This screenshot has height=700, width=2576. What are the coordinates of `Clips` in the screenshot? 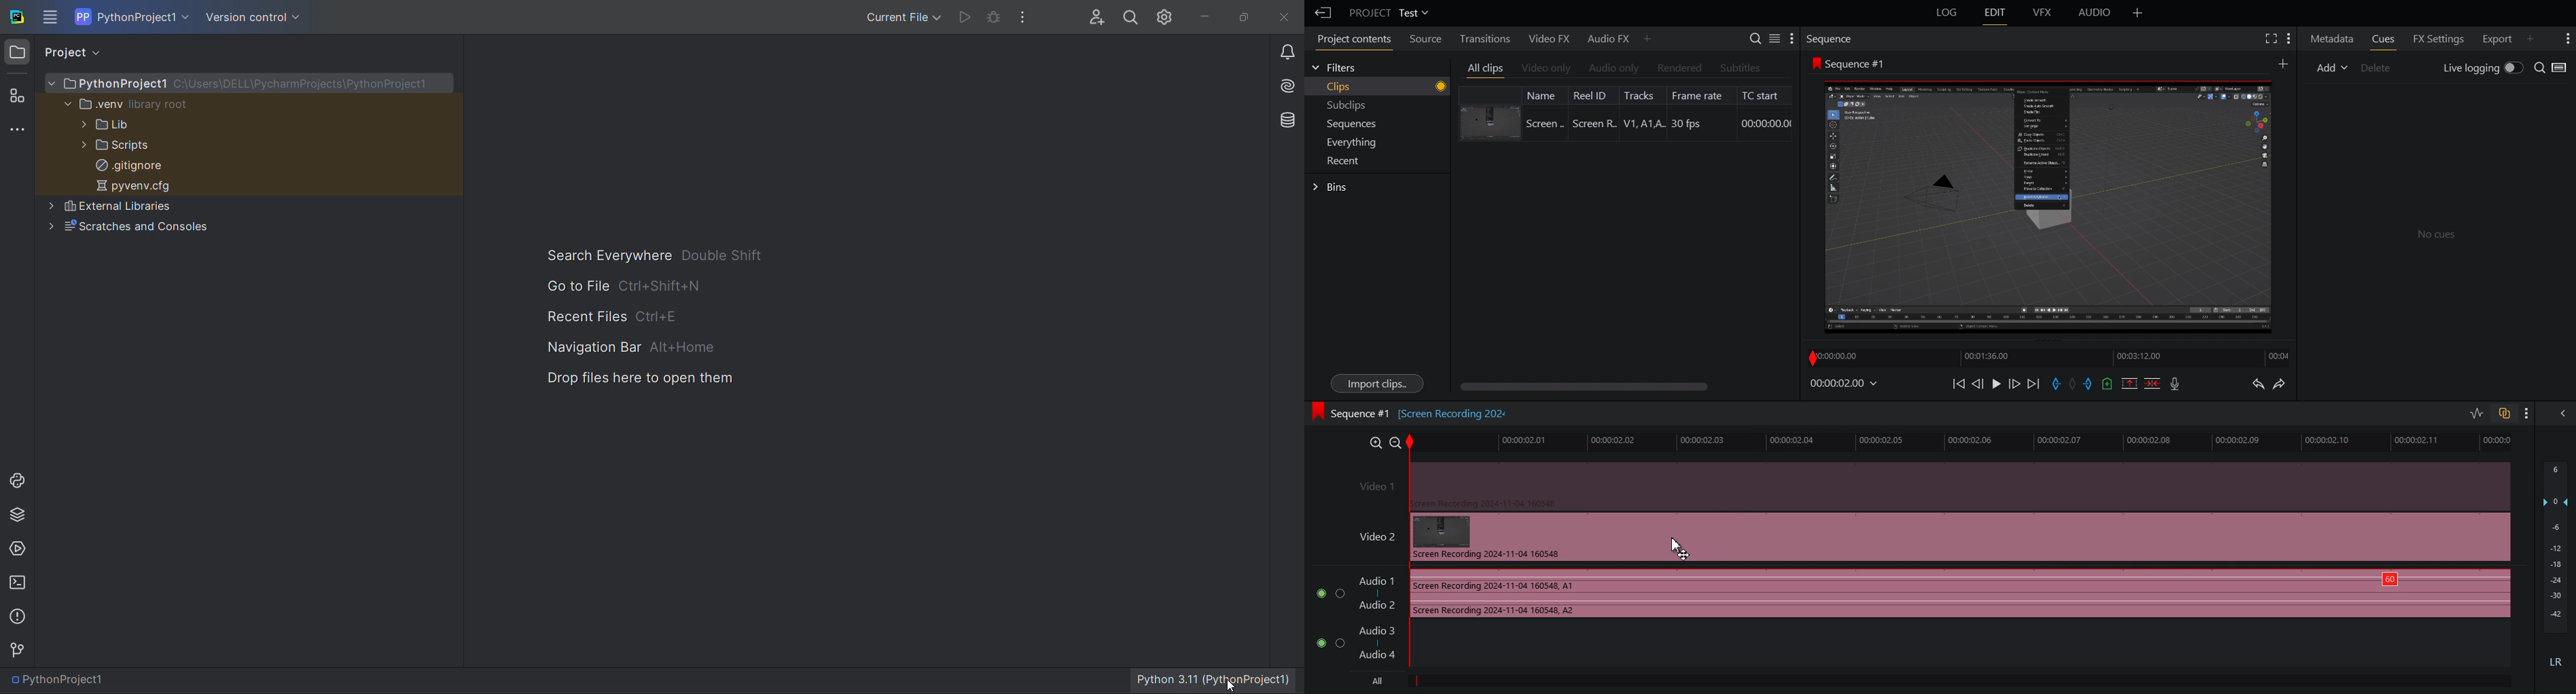 It's located at (1386, 87).